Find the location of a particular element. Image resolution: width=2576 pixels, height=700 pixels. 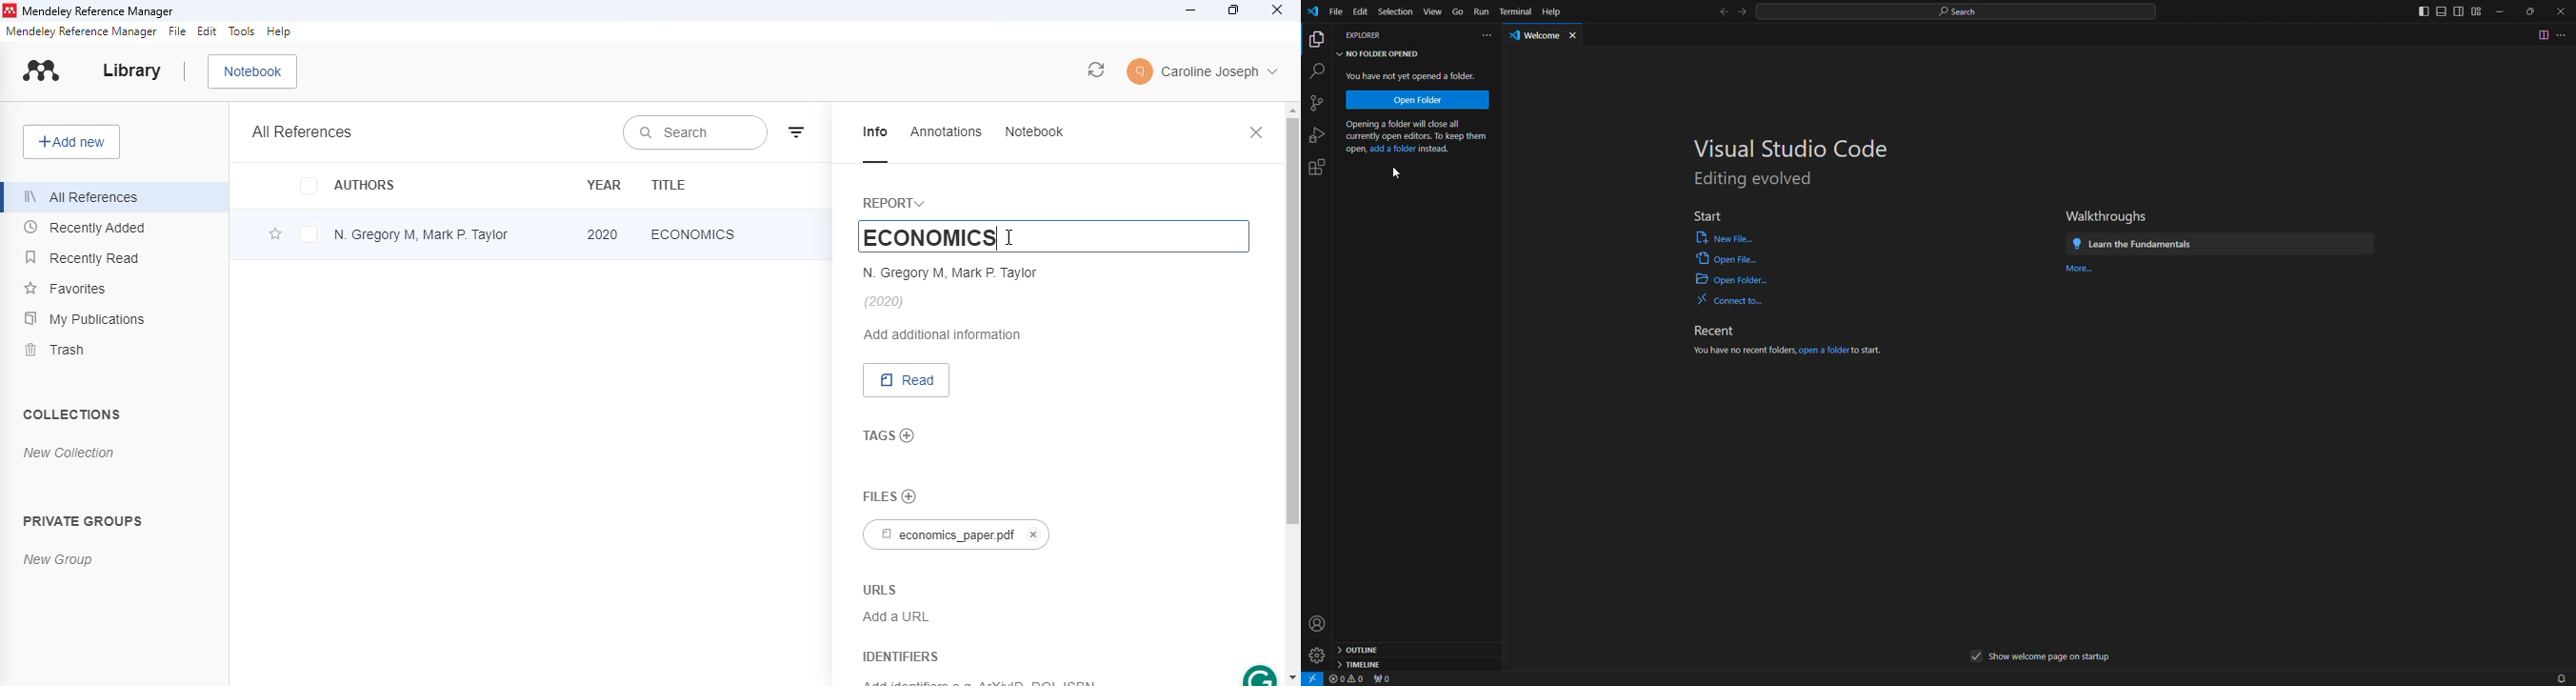

title is located at coordinates (669, 186).